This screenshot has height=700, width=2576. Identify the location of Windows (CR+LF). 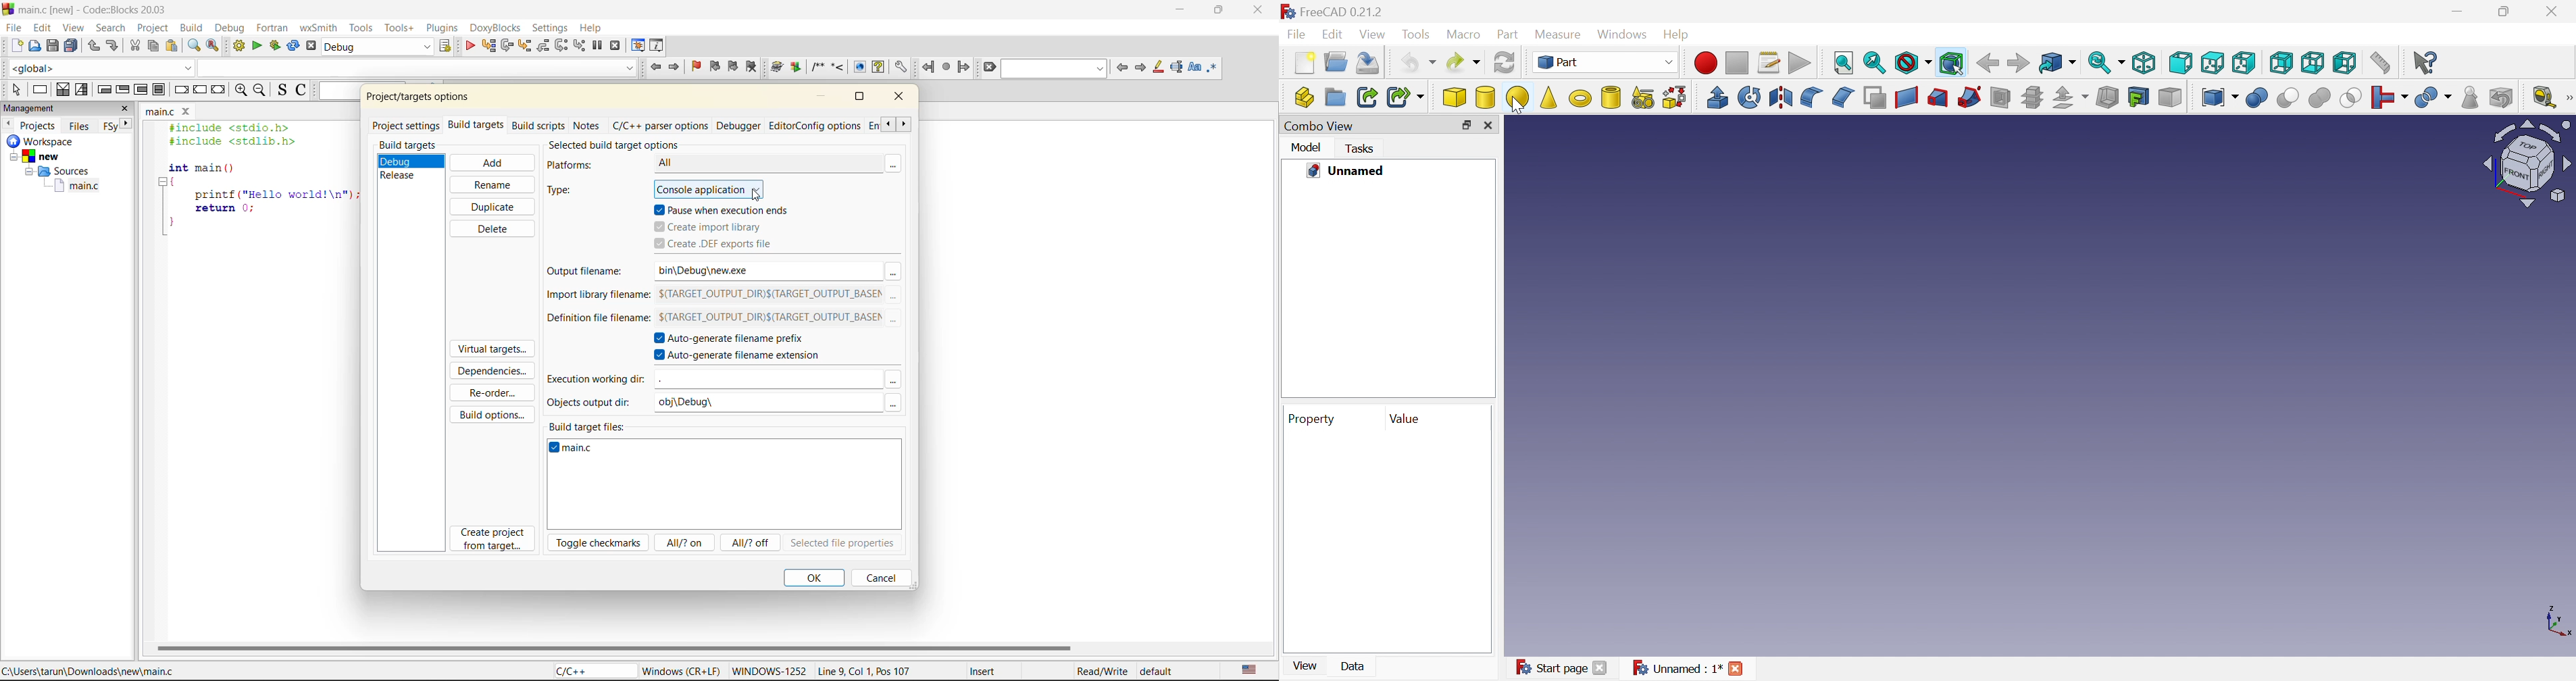
(679, 670).